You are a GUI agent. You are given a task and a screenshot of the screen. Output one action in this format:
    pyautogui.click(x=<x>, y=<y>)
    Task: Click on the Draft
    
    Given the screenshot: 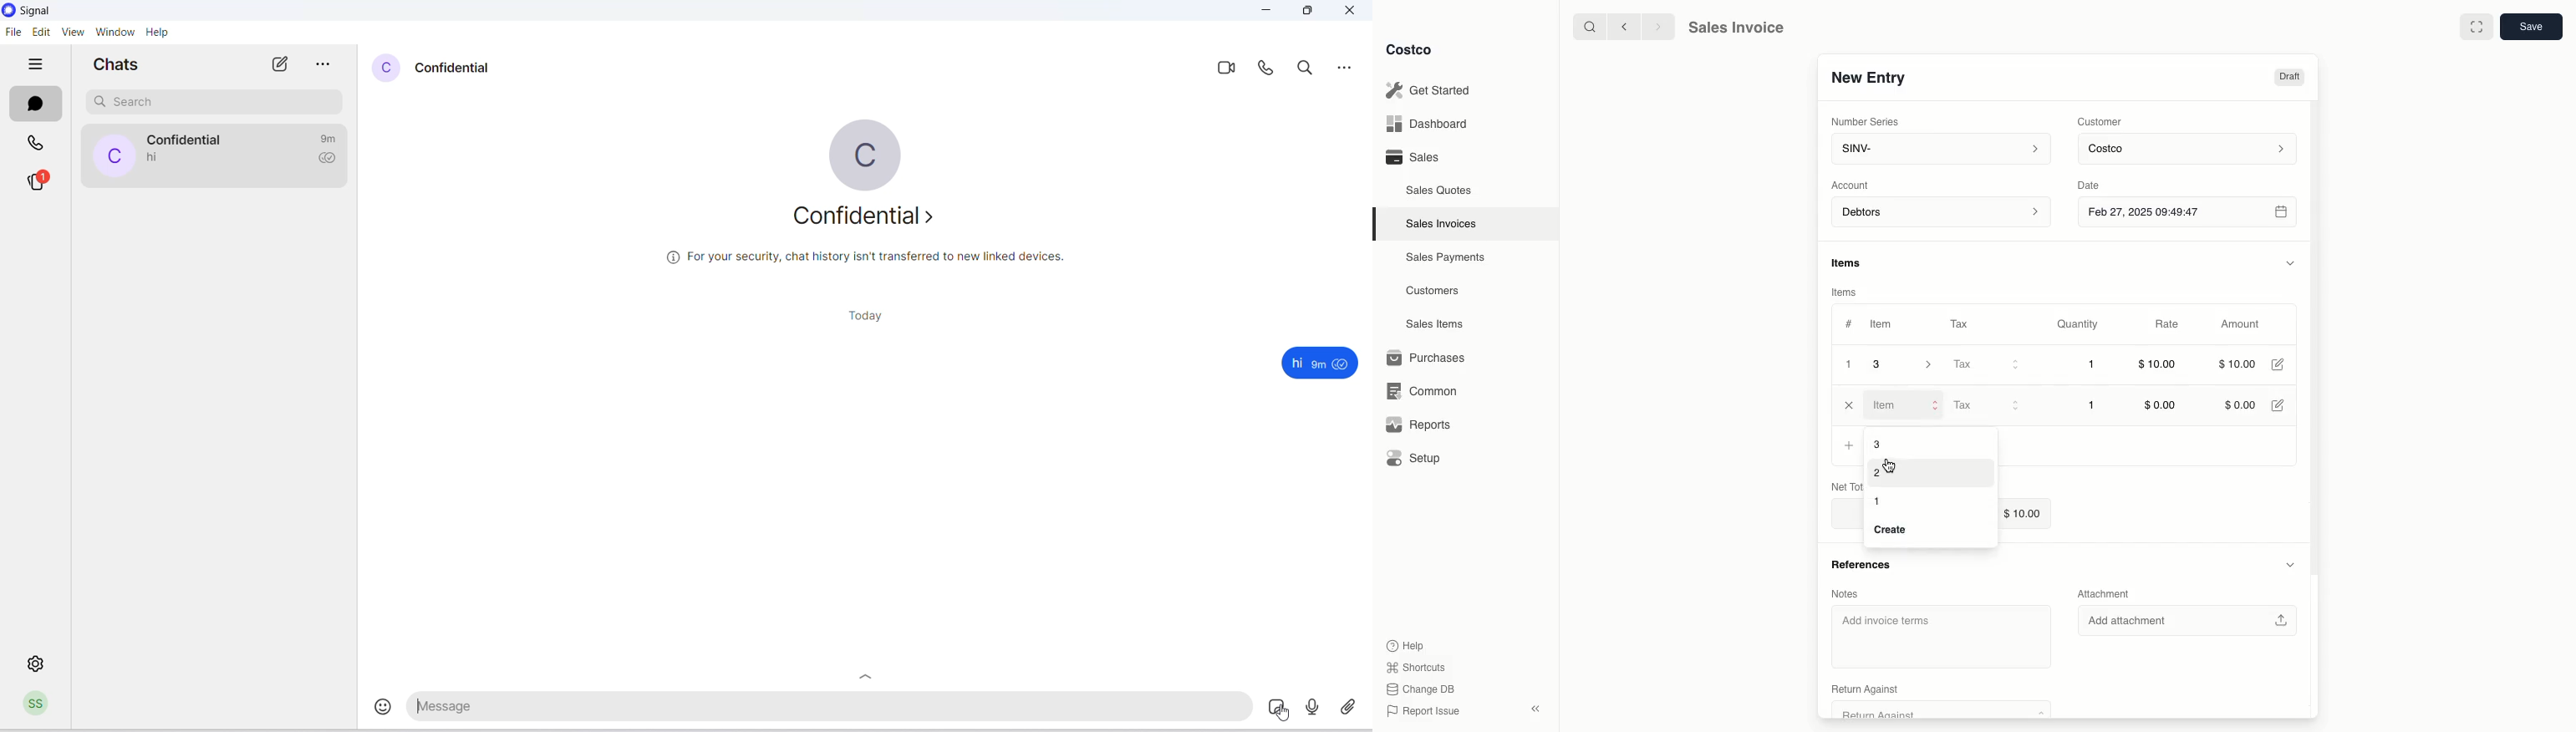 What is the action you would take?
    pyautogui.click(x=2290, y=78)
    